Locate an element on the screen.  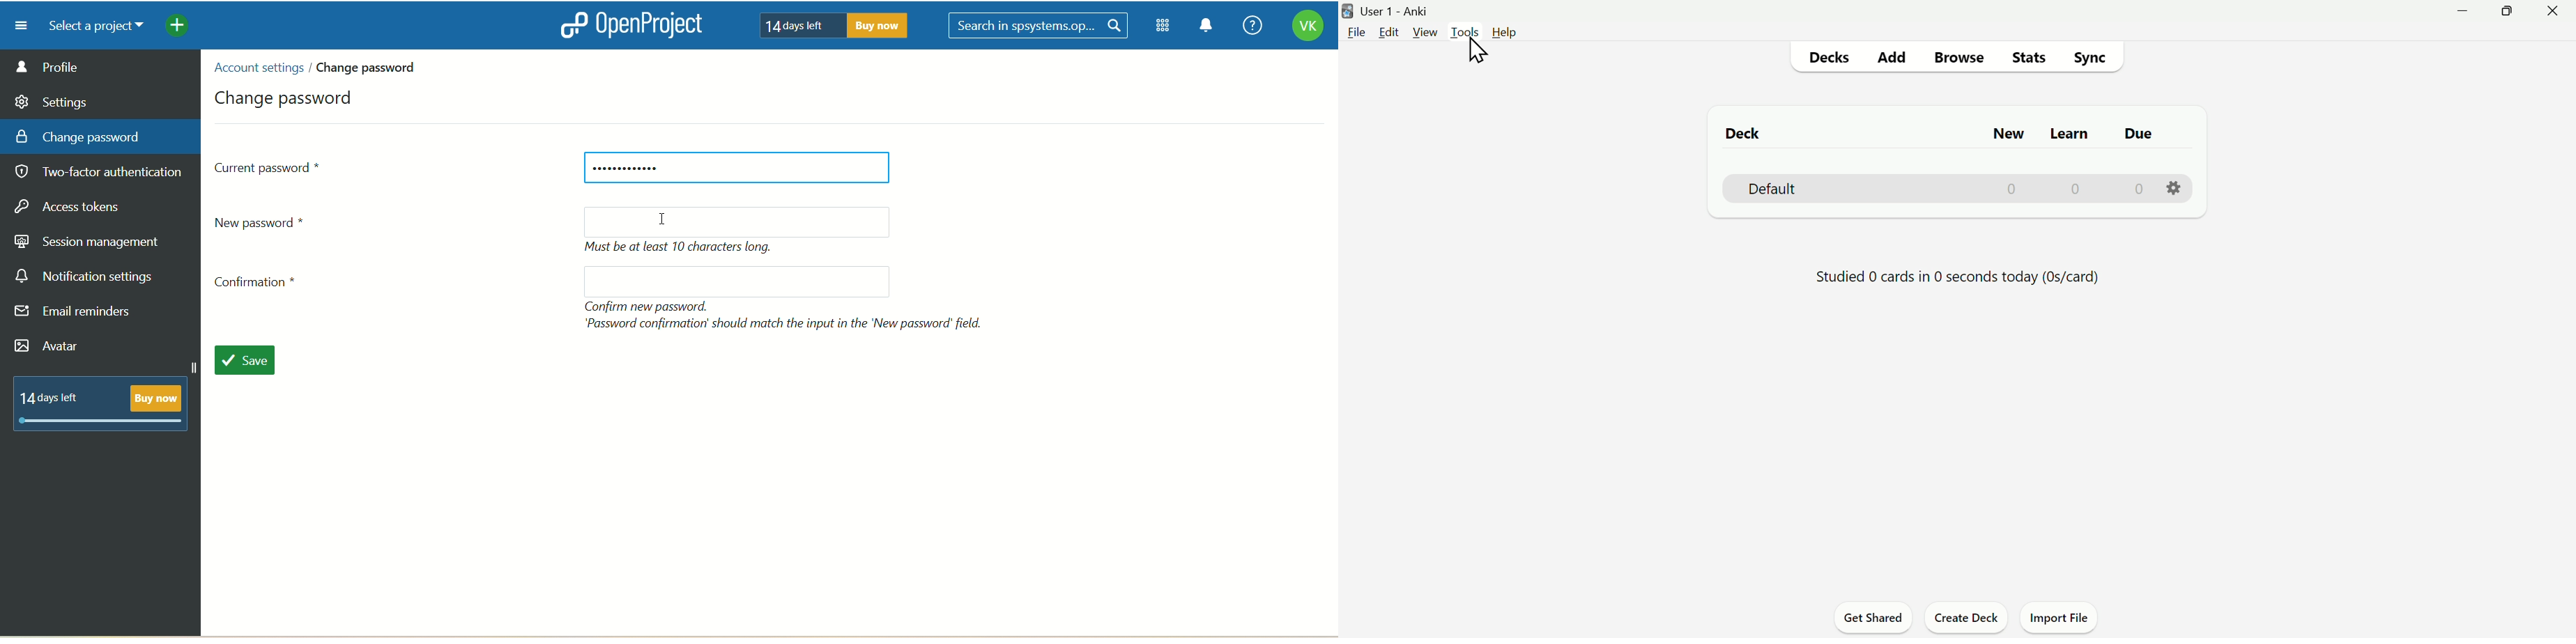
View is located at coordinates (1425, 32).